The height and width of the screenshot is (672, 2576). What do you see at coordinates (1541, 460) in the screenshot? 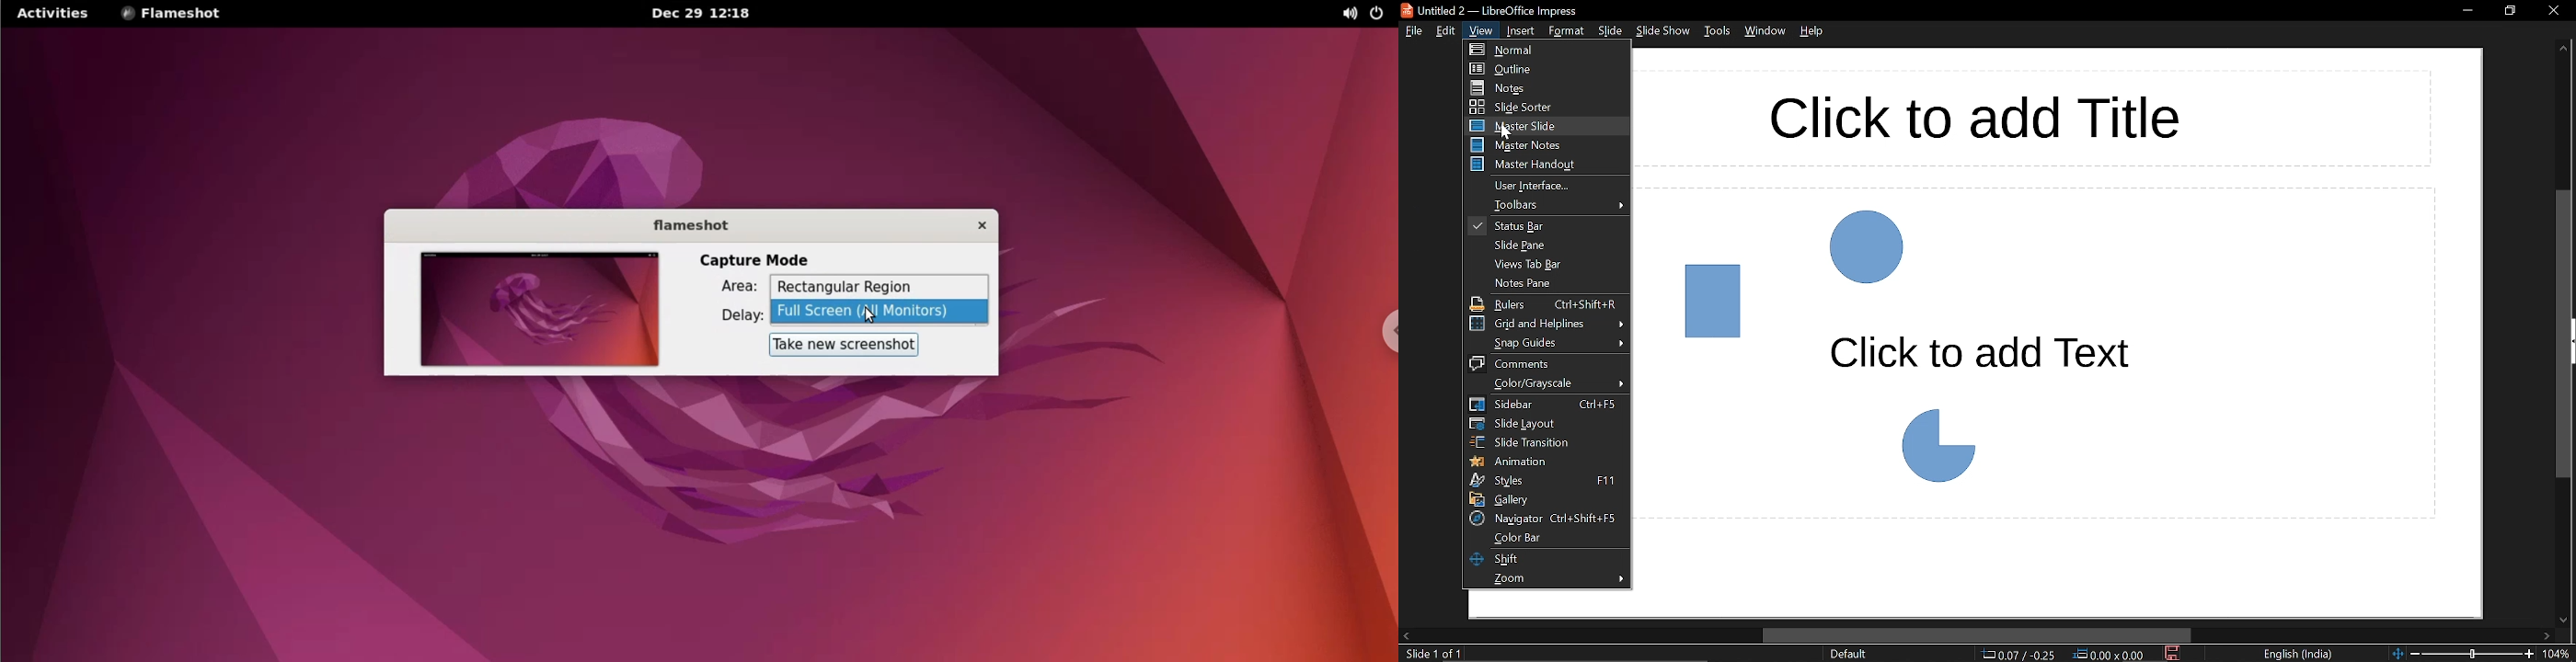
I see `Animation` at bounding box center [1541, 460].